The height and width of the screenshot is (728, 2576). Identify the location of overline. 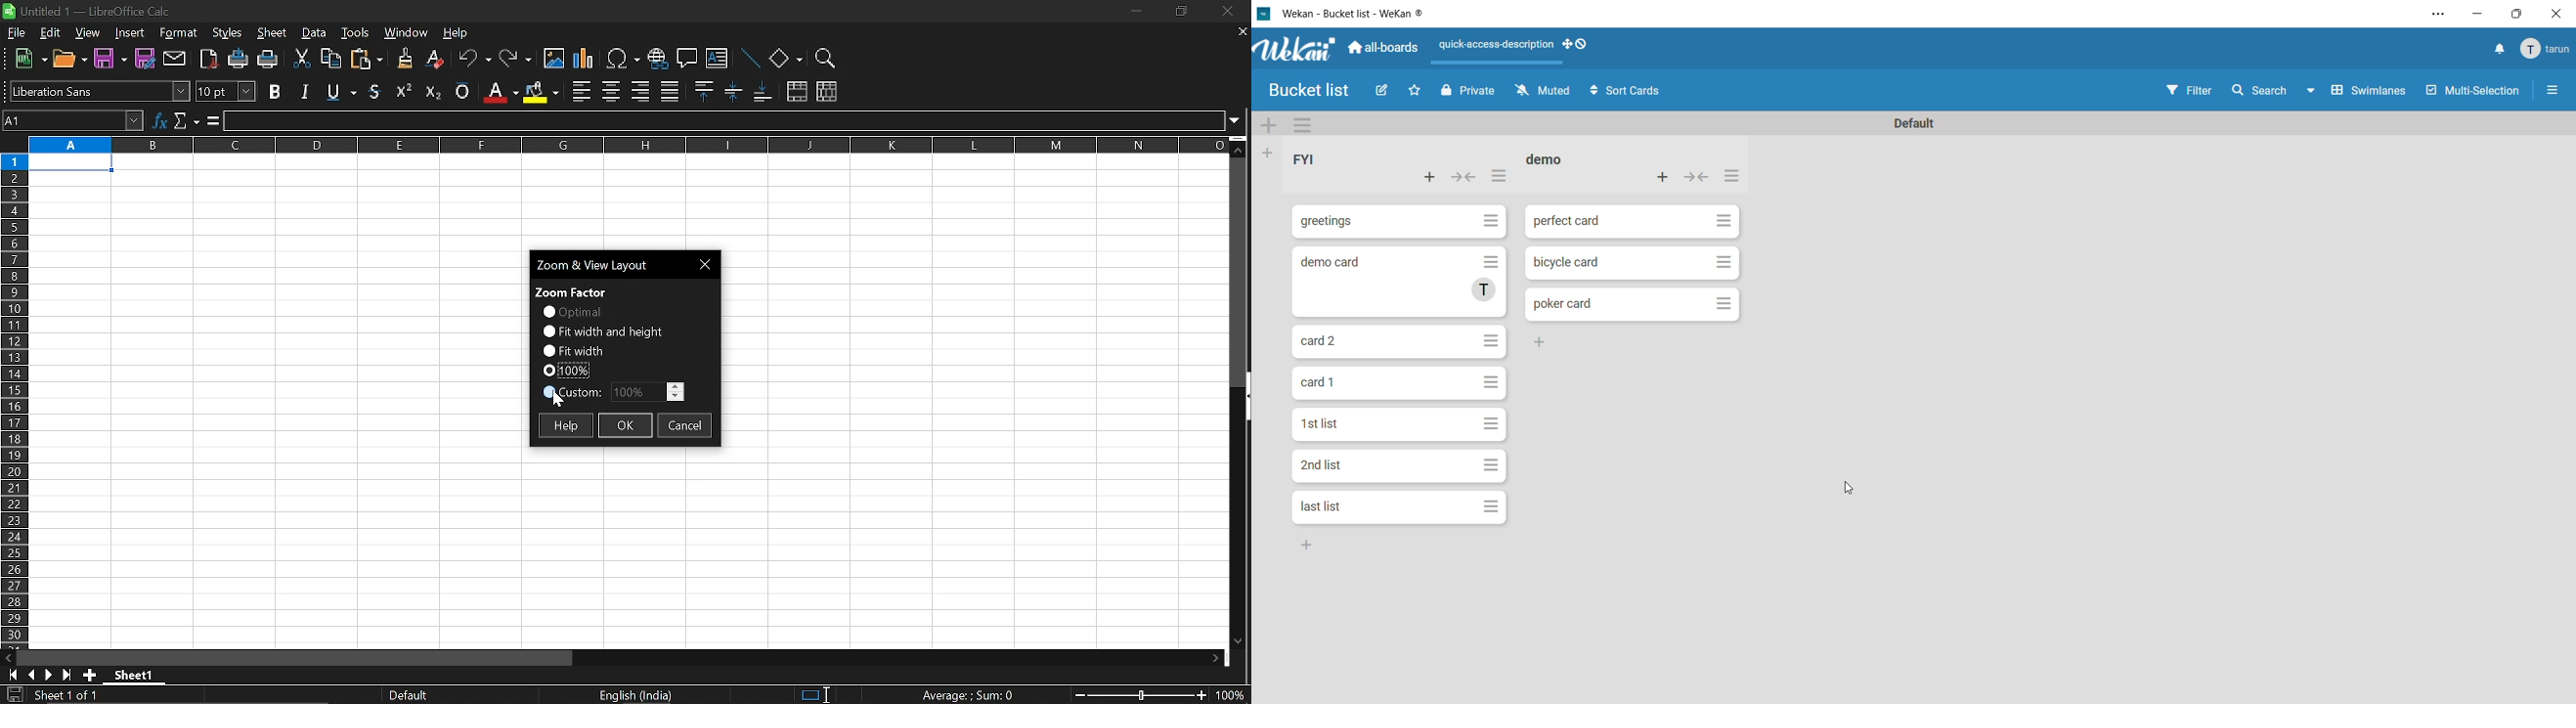
(462, 89).